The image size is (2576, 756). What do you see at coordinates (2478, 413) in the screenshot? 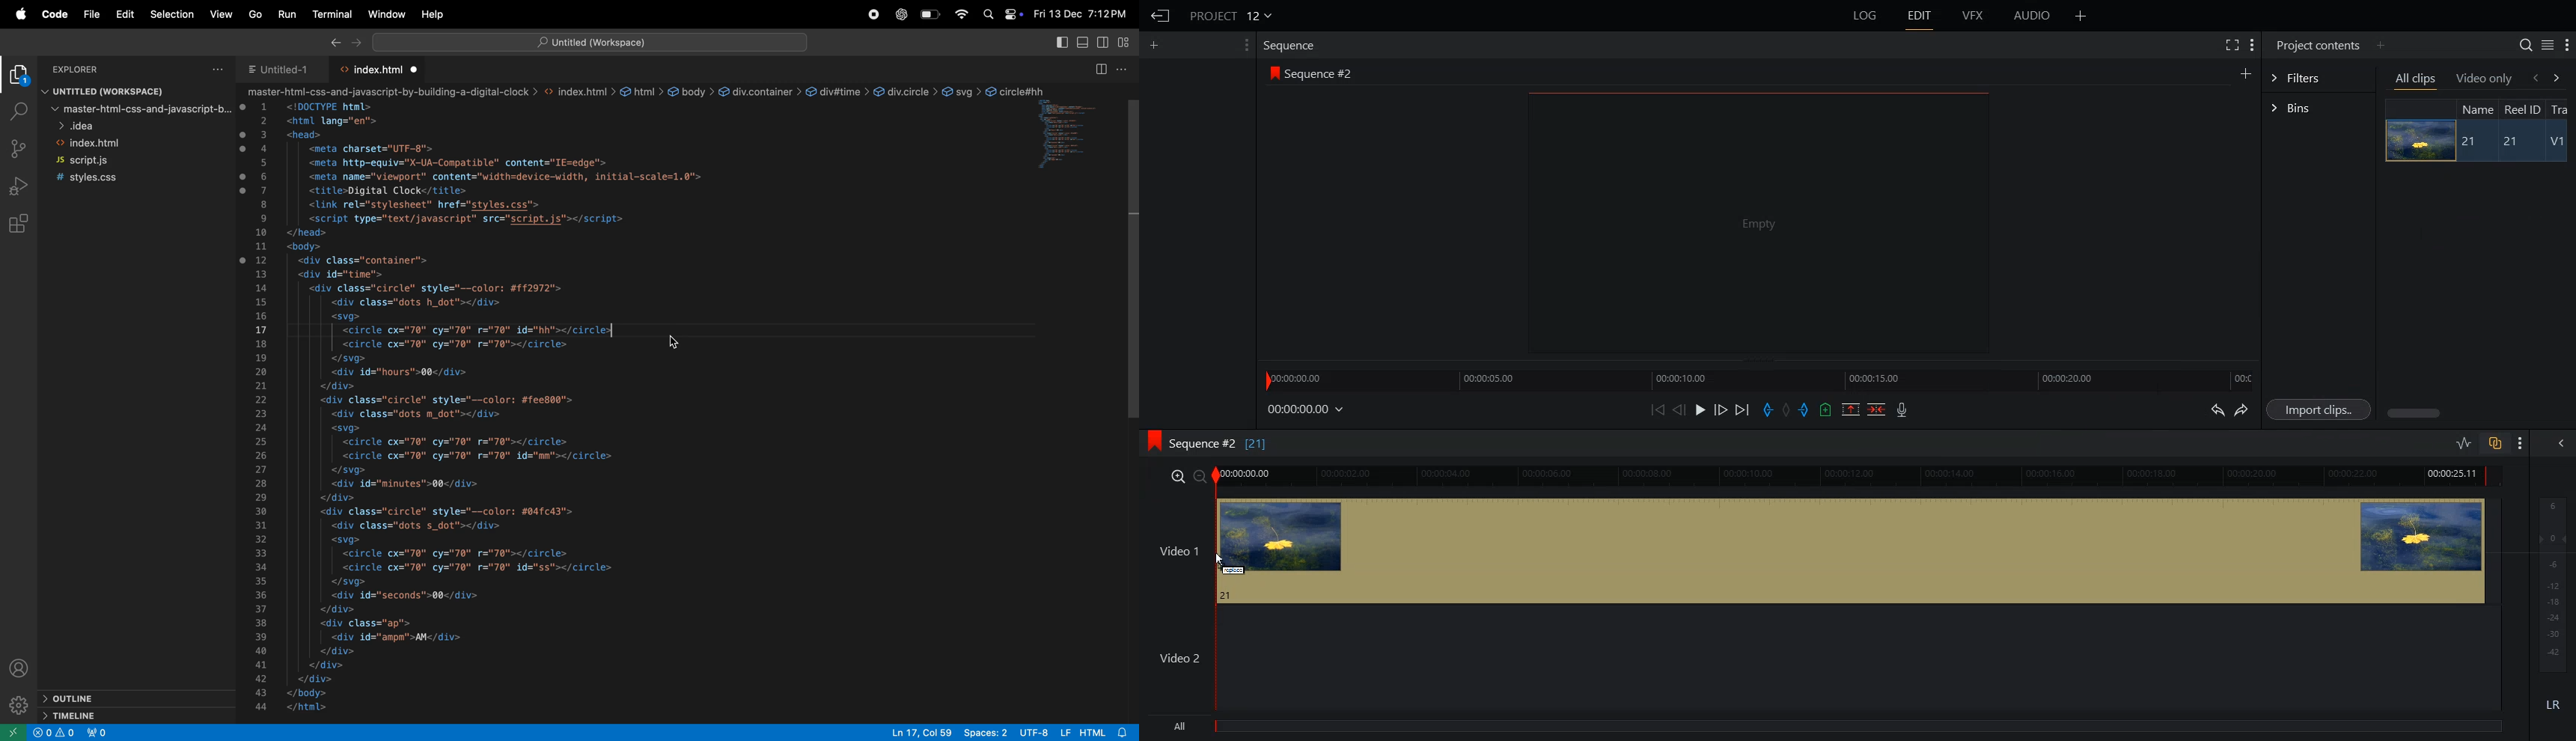
I see `Horizontal Scroll bar` at bounding box center [2478, 413].